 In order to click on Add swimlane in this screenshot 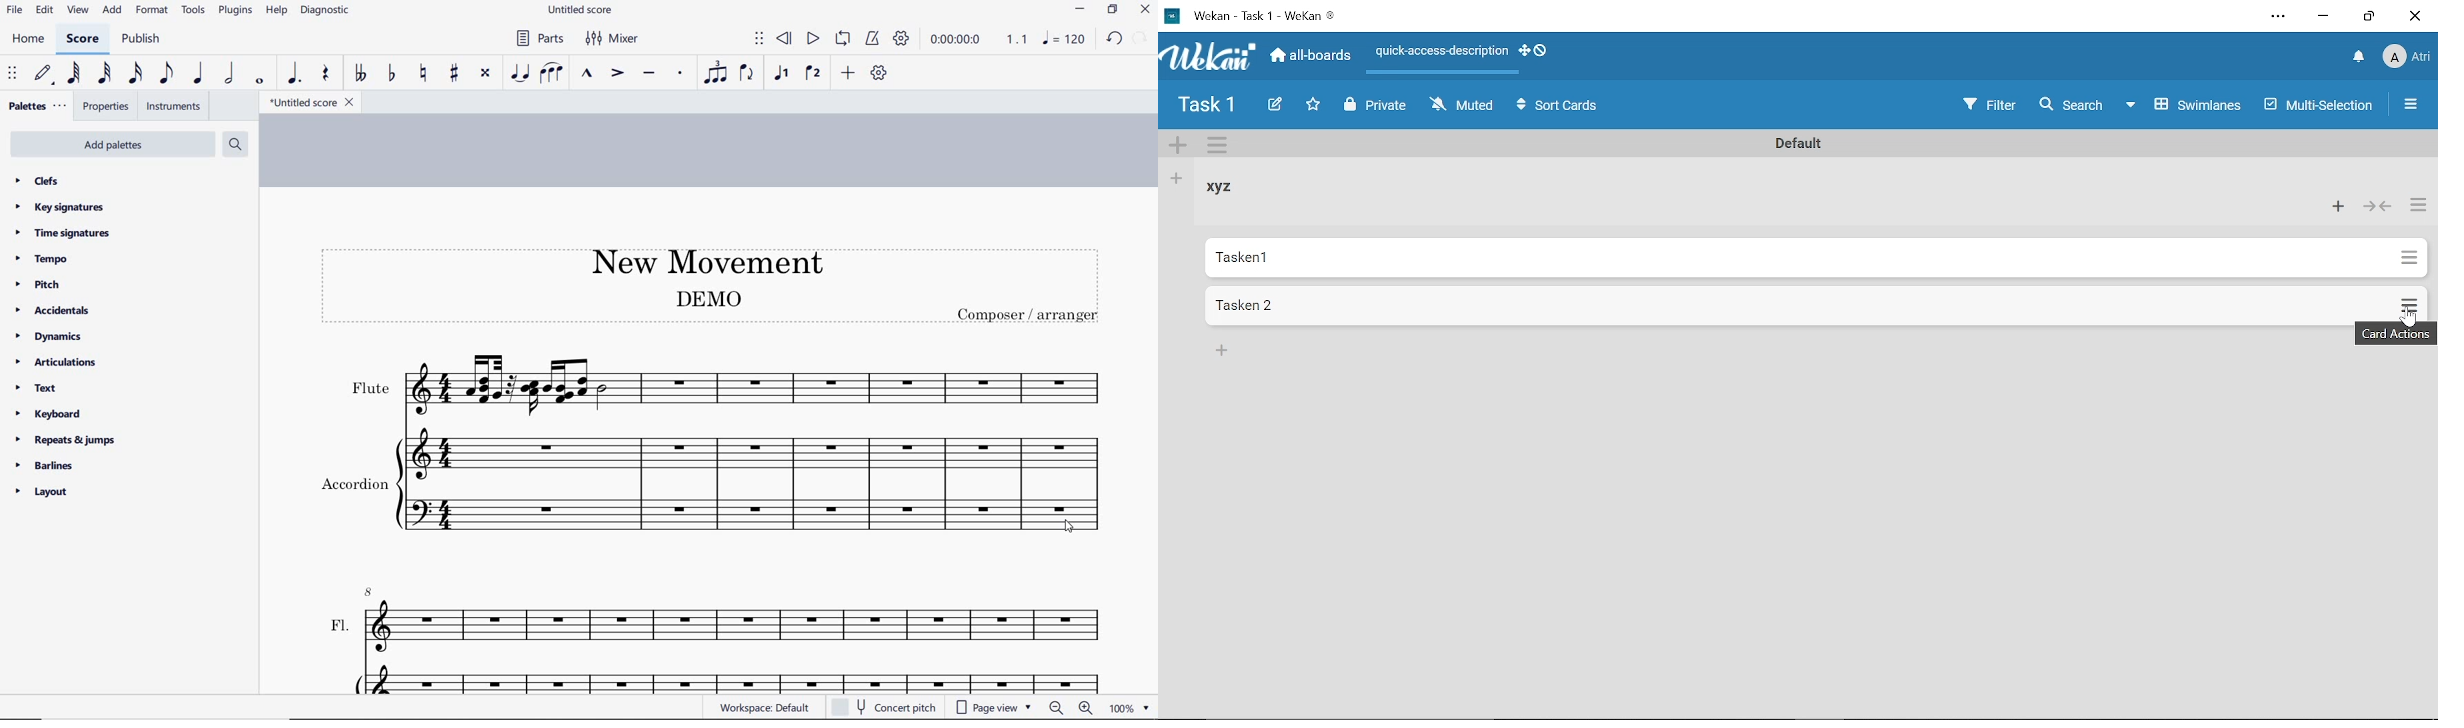, I will do `click(1178, 147)`.